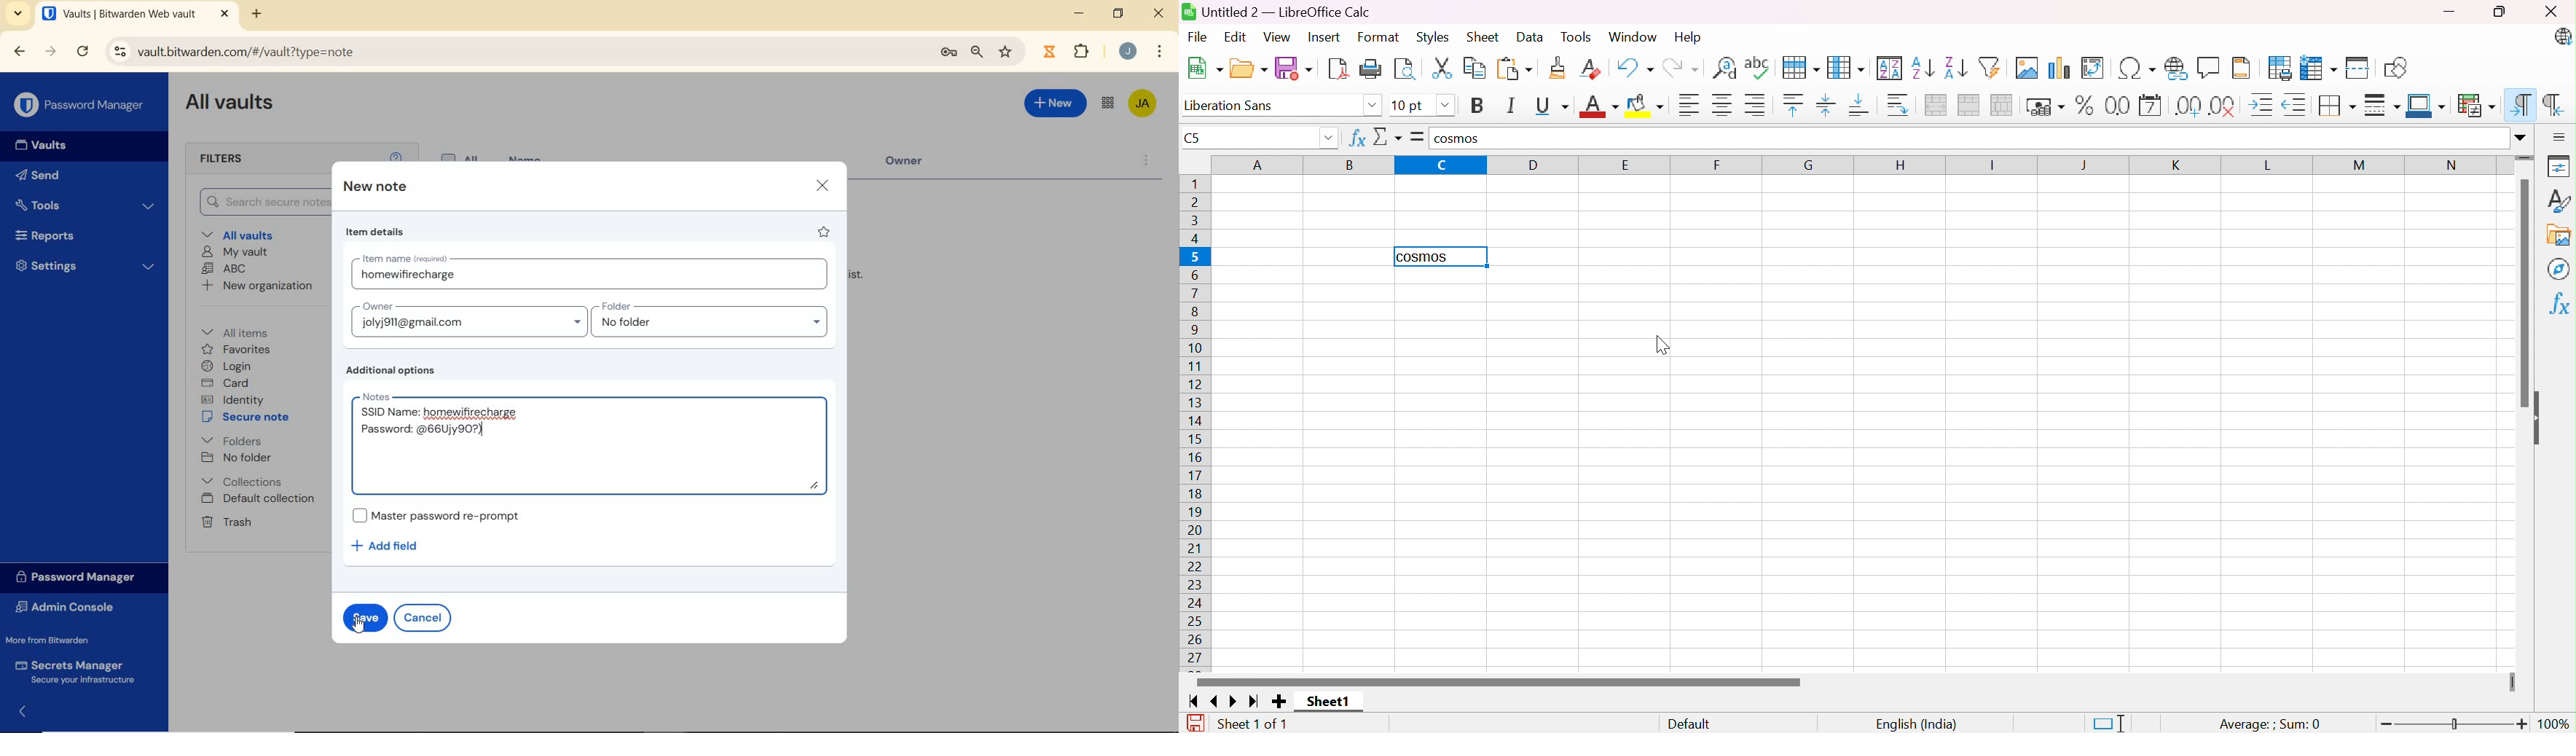 The width and height of the screenshot is (2576, 756). I want to click on More Options, so click(1160, 50).